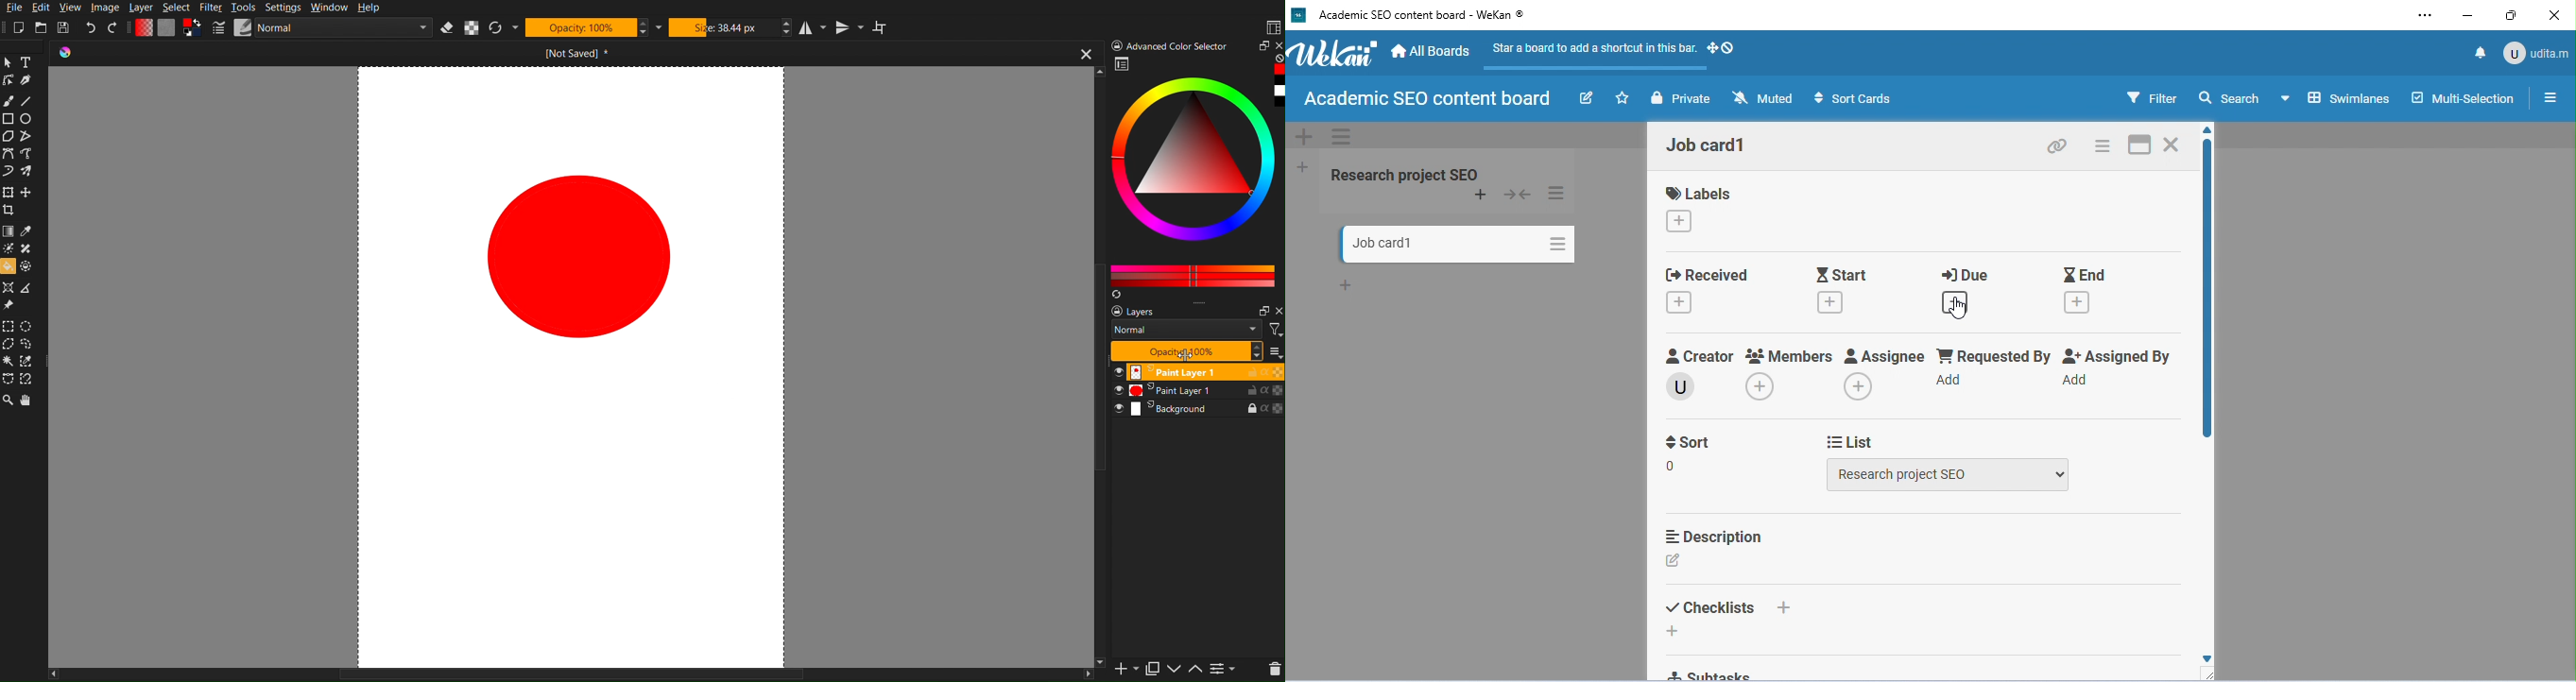 Image resolution: width=2576 pixels, height=700 pixels. I want to click on Red, so click(1277, 65).